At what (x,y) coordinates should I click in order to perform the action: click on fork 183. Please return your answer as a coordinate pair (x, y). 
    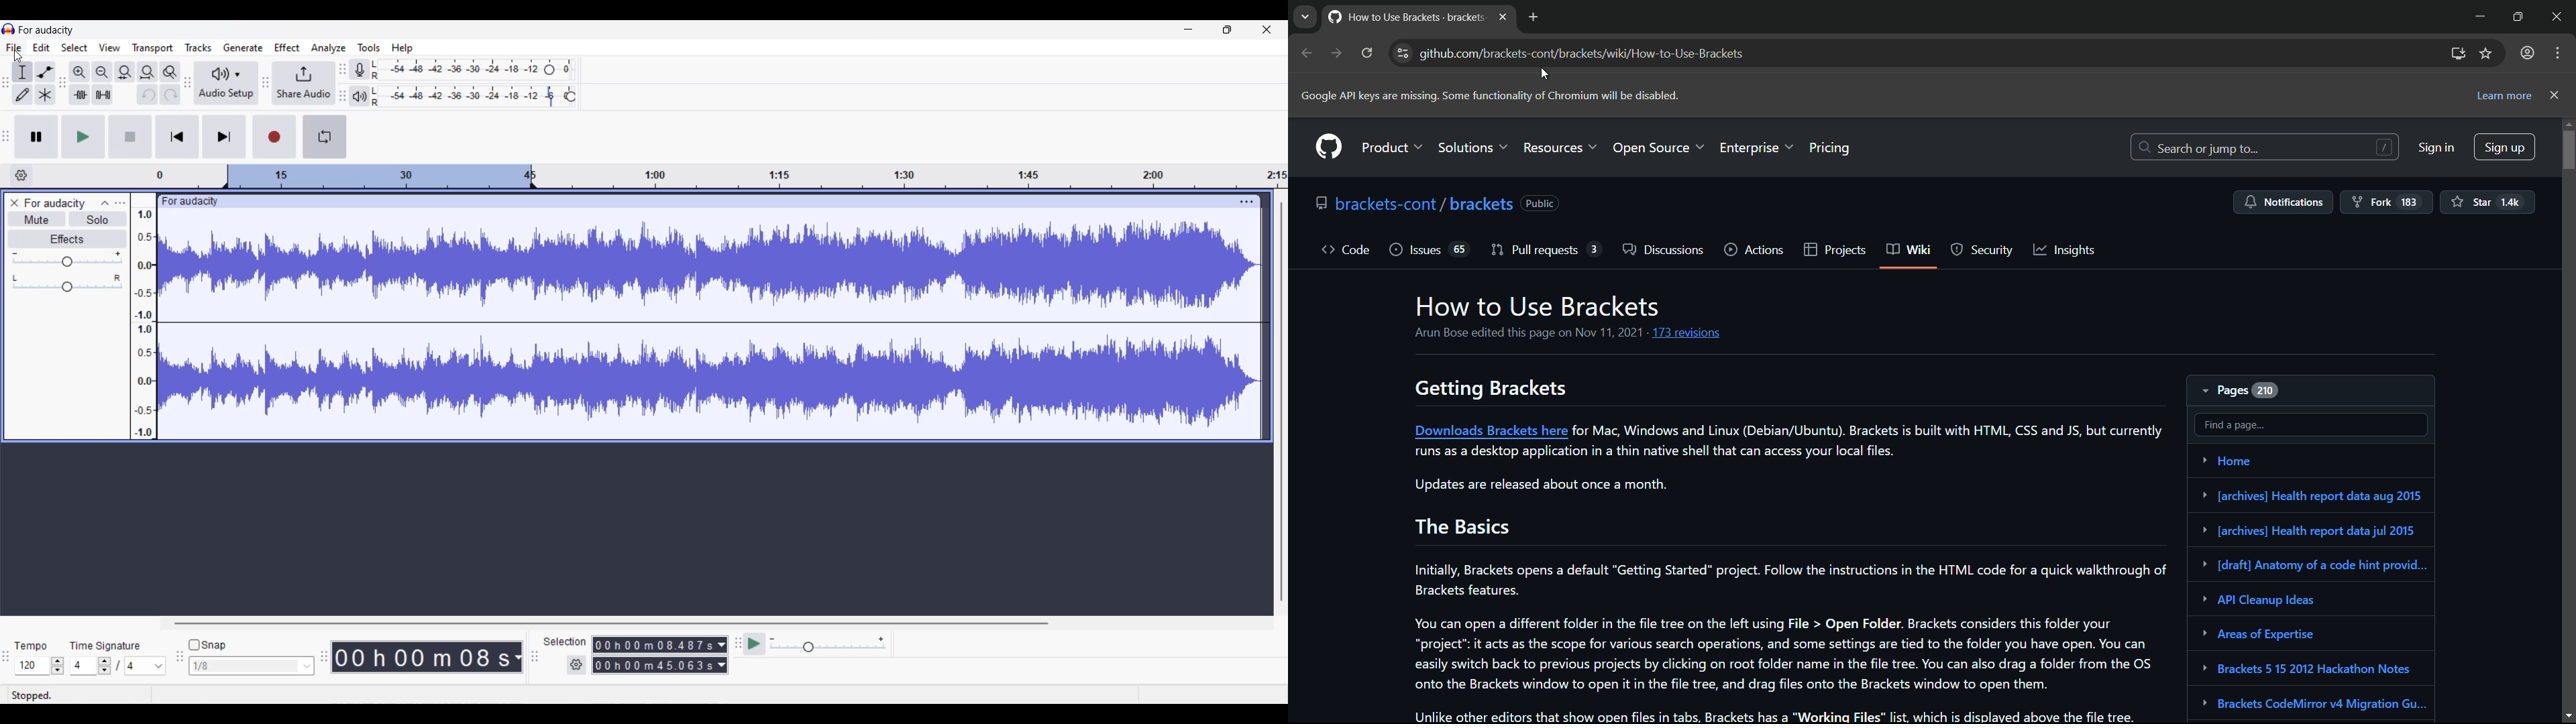
    Looking at the image, I should click on (2385, 202).